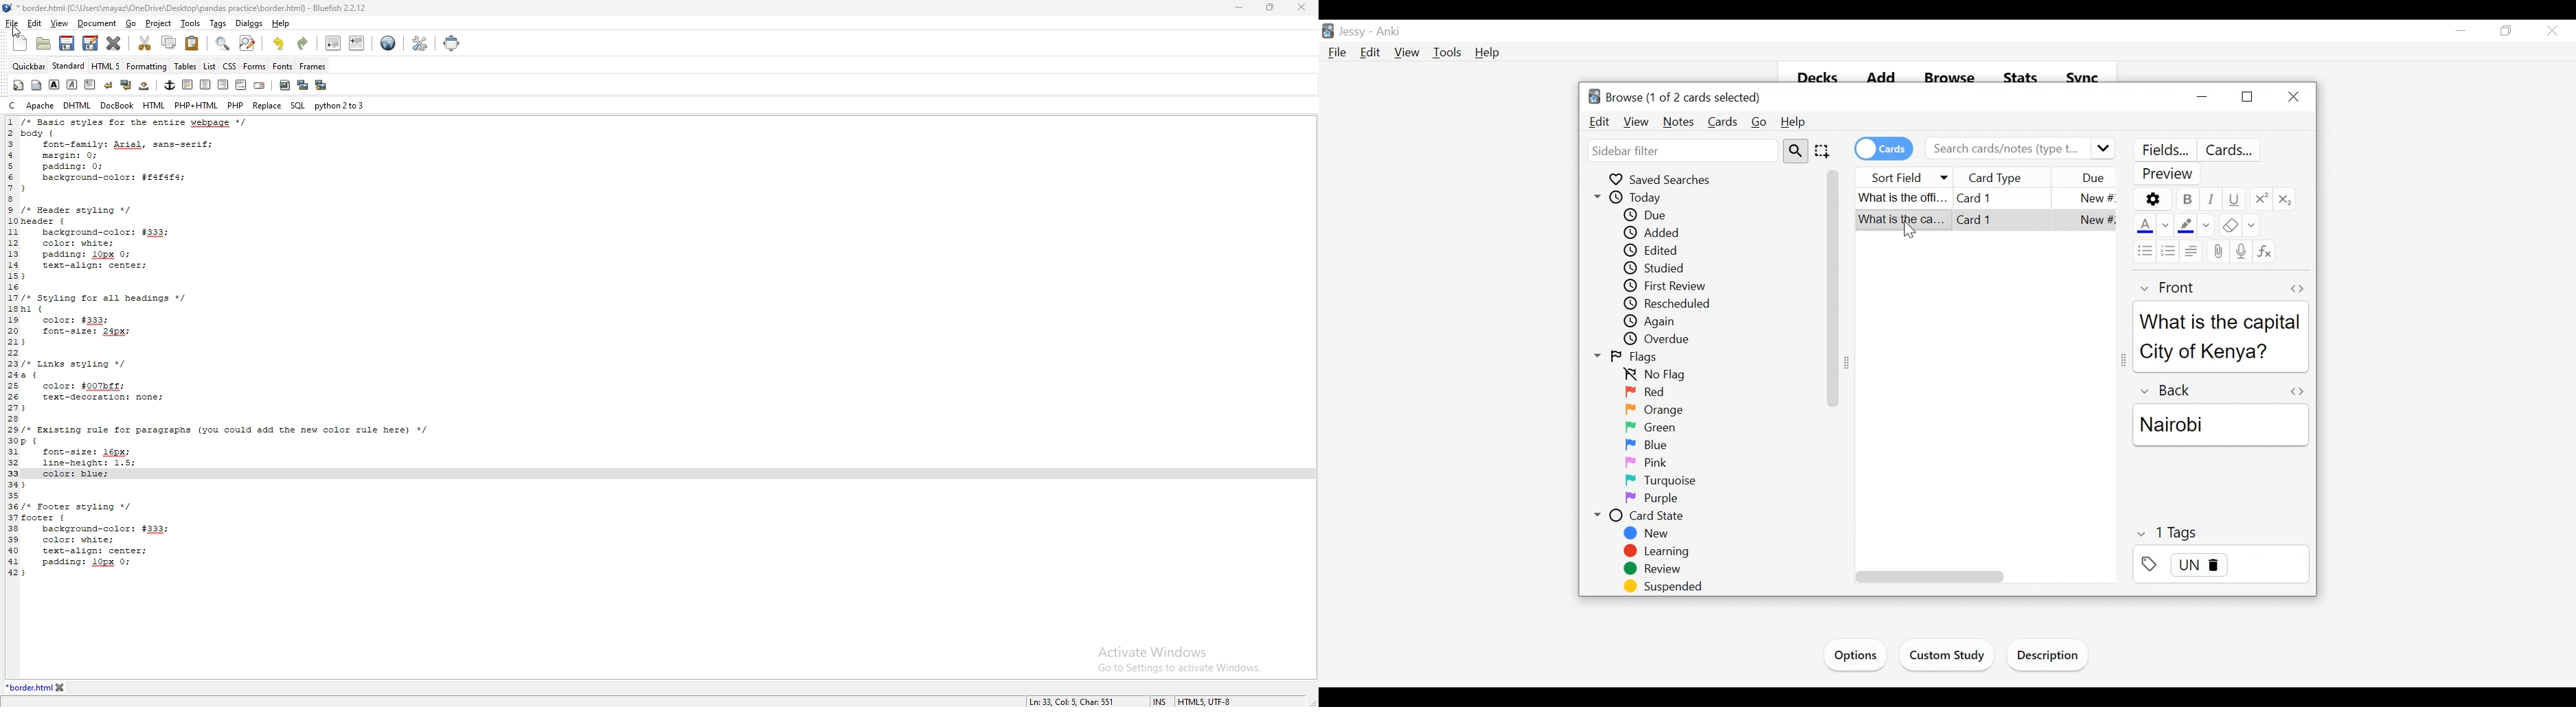  Describe the element at coordinates (1656, 570) in the screenshot. I see `Review` at that location.